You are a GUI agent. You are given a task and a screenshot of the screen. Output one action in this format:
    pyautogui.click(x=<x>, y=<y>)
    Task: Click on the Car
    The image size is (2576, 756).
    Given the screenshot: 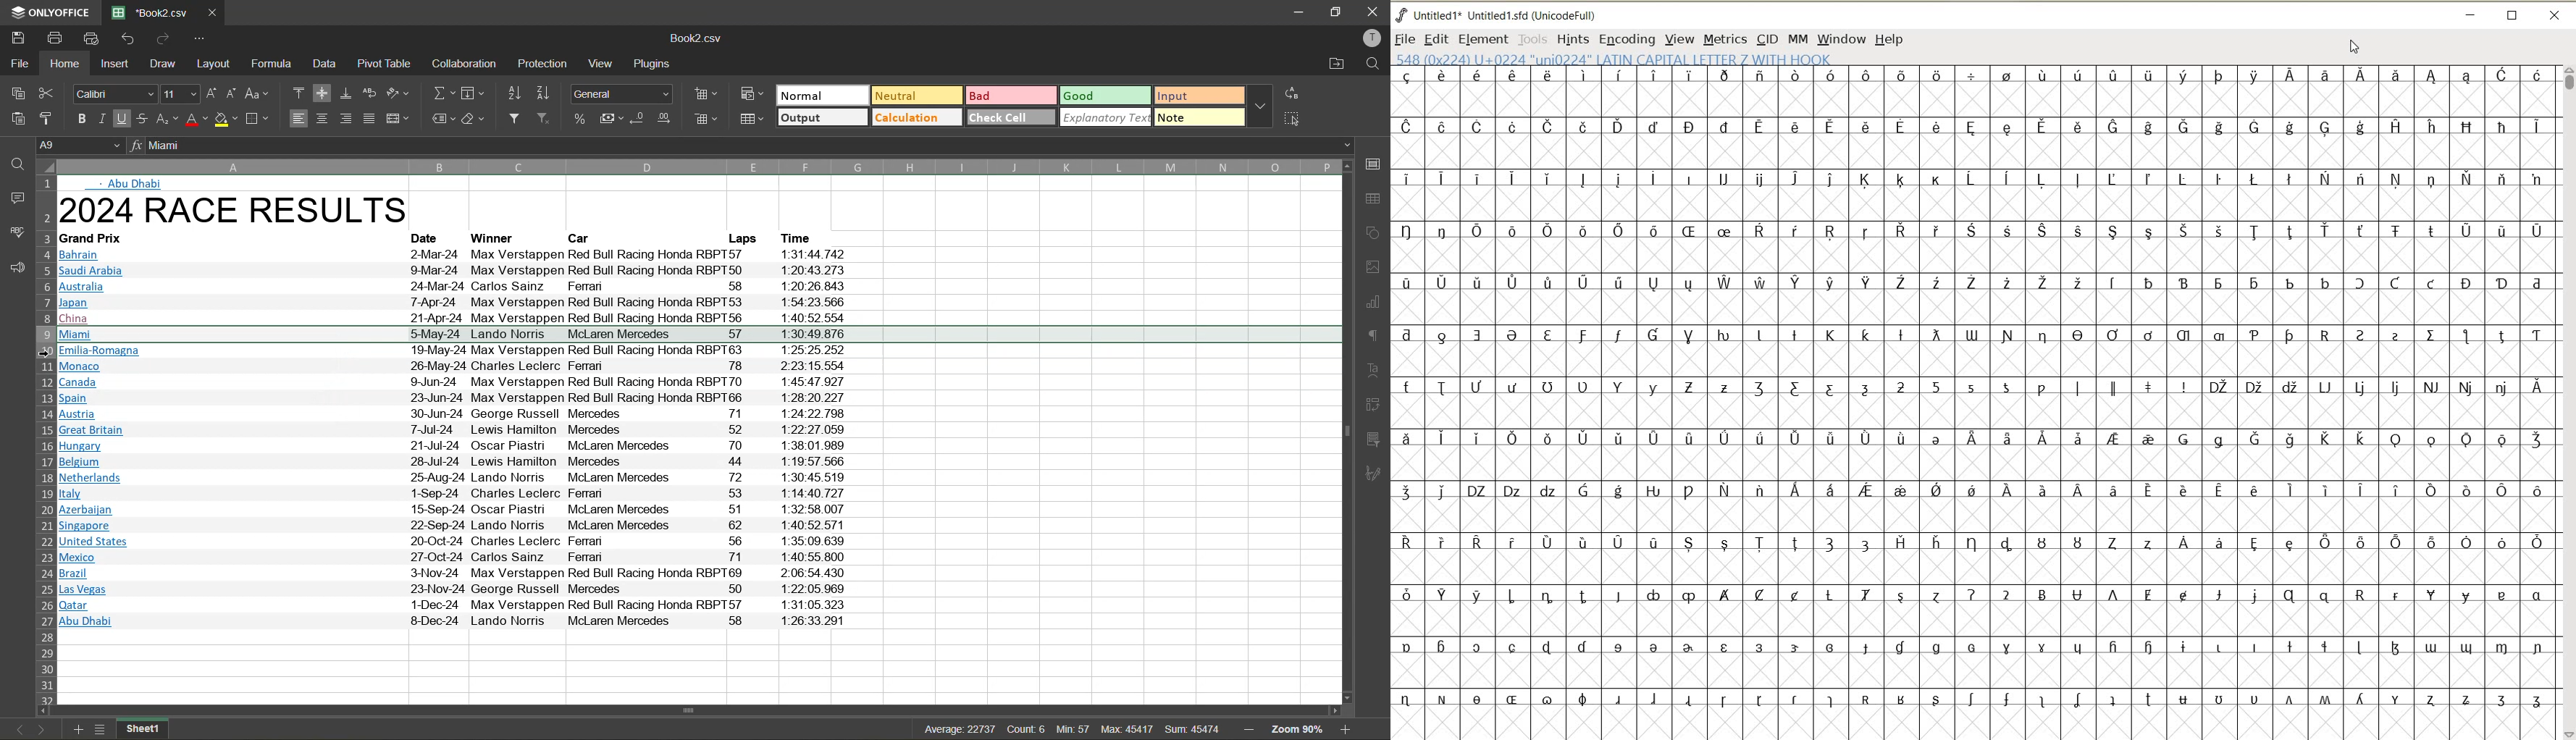 What is the action you would take?
    pyautogui.click(x=584, y=237)
    